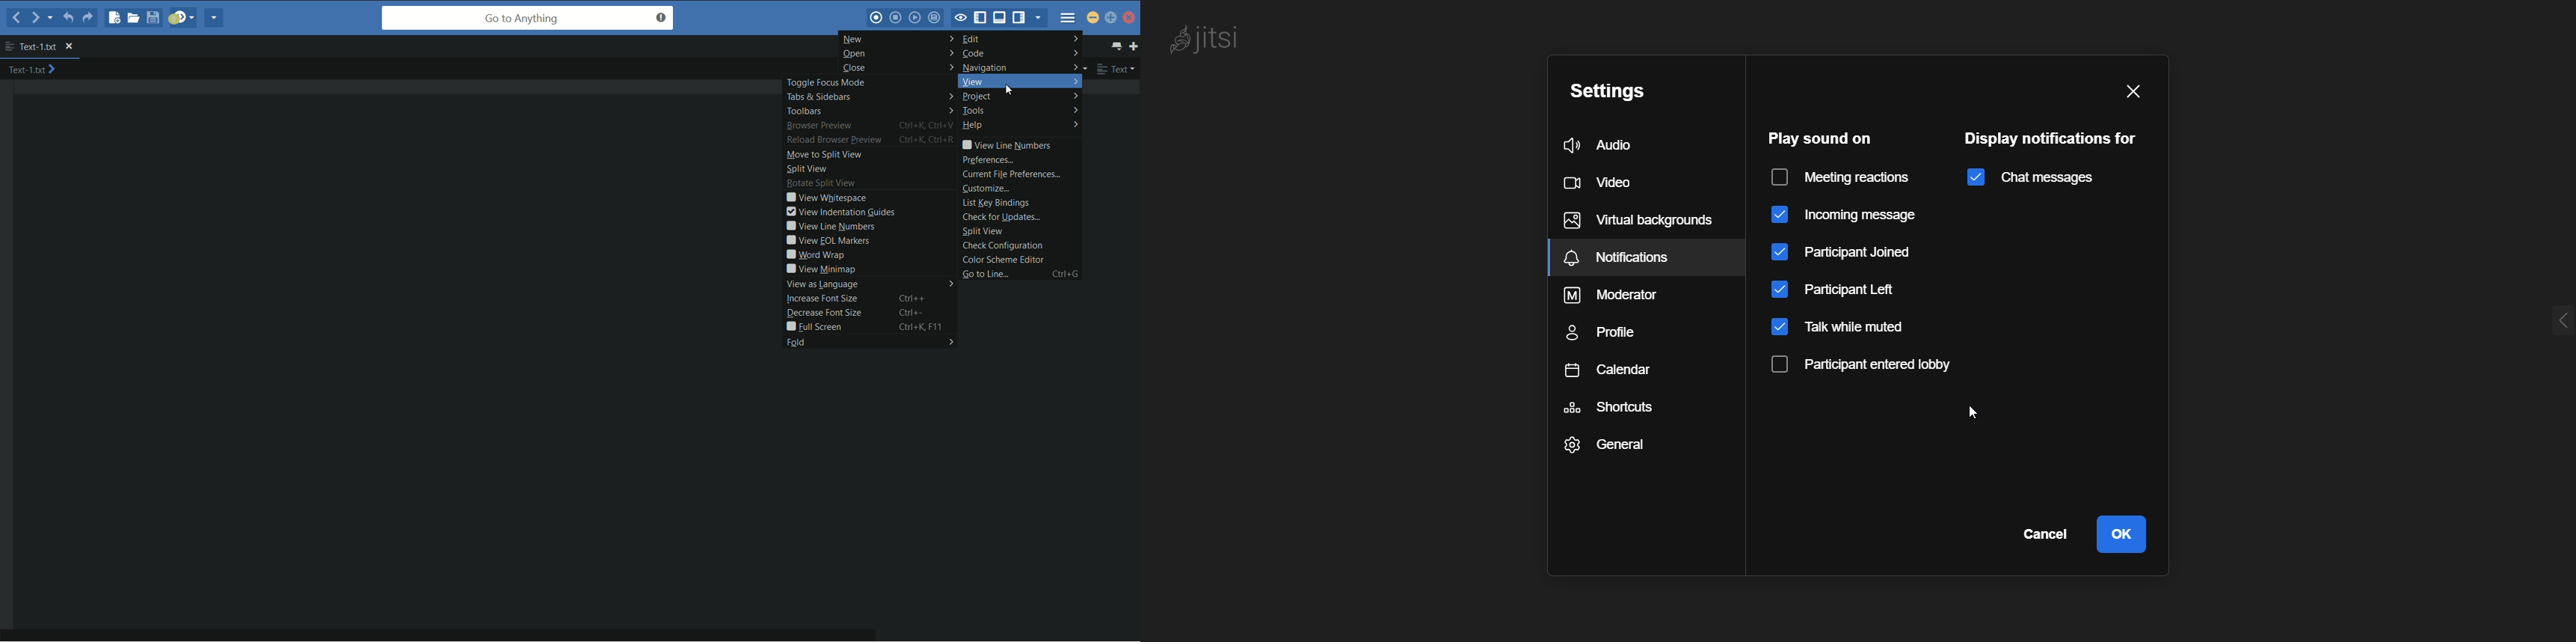 This screenshot has width=2576, height=644. What do you see at coordinates (986, 188) in the screenshot?
I see `customize` at bounding box center [986, 188].